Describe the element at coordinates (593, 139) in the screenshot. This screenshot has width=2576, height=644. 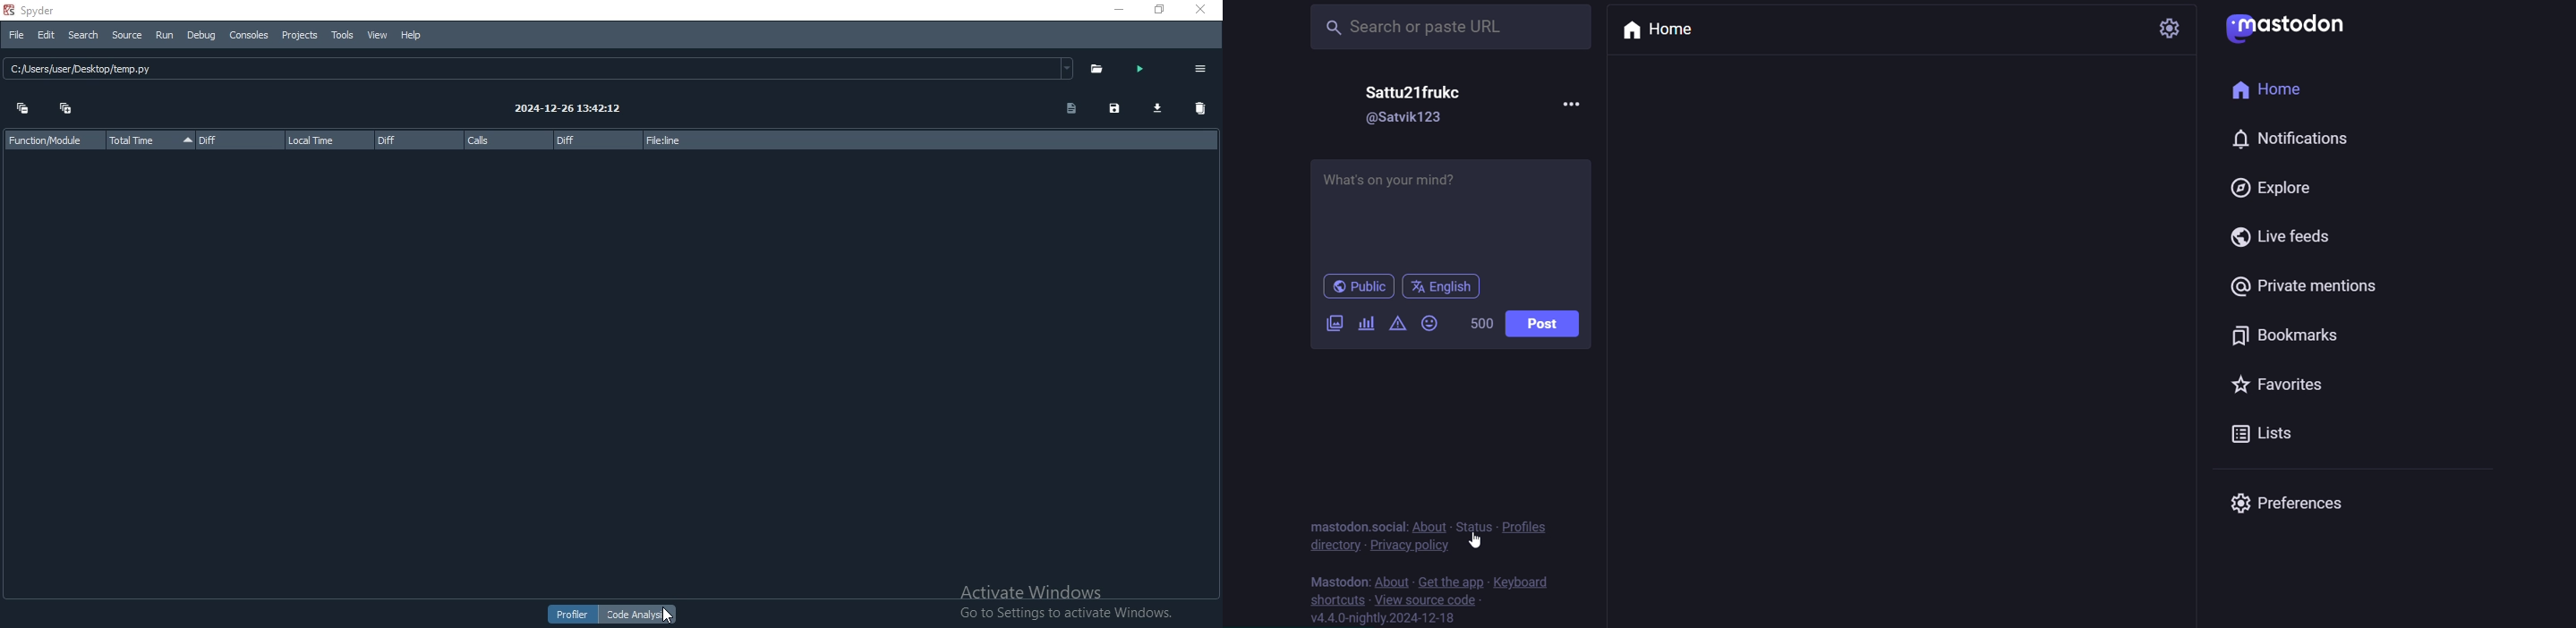
I see `diff` at that location.